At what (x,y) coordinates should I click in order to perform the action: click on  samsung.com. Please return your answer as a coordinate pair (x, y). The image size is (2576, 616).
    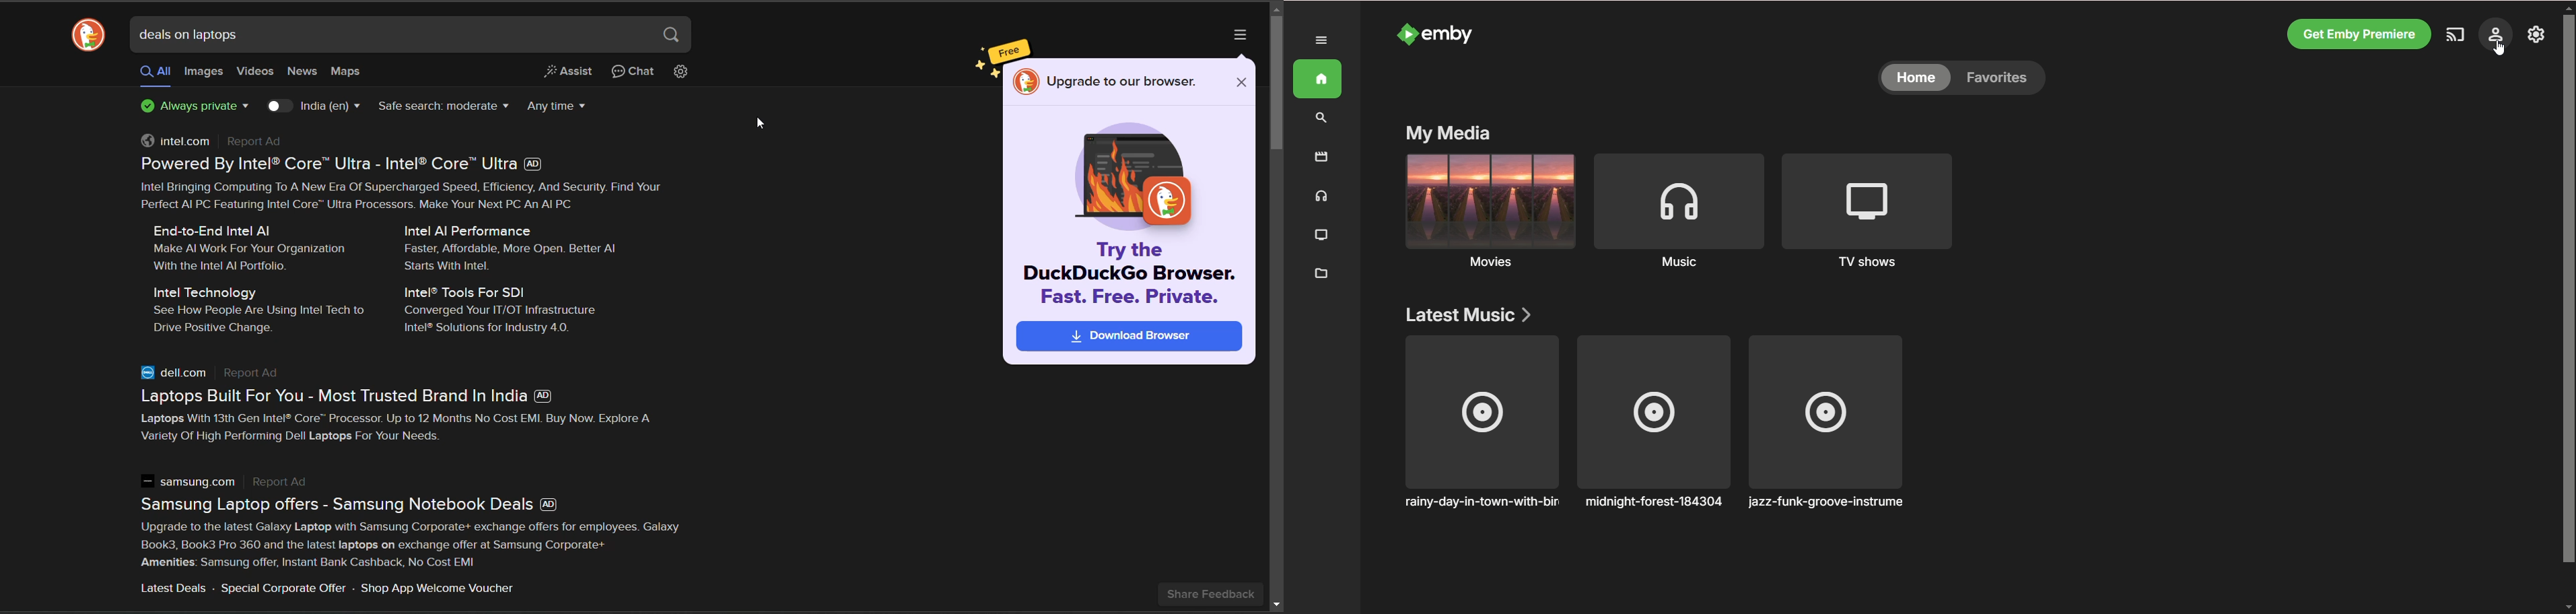
    Looking at the image, I should click on (231, 484).